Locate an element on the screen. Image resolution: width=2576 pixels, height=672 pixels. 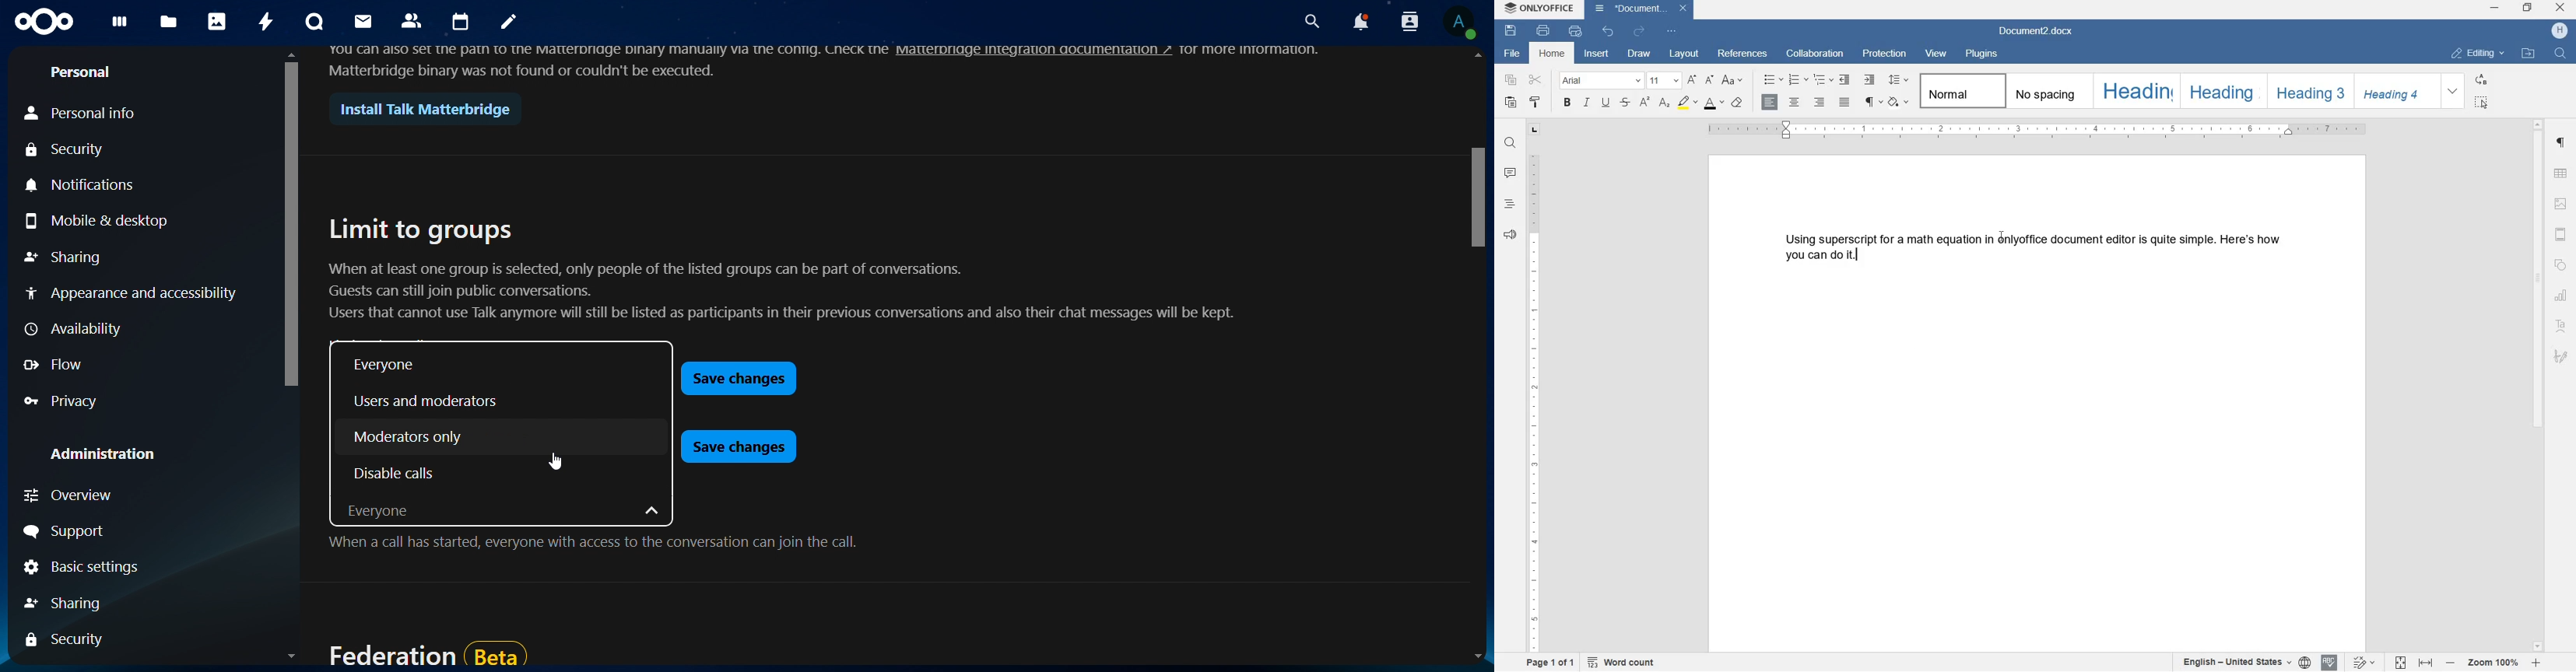
zoom in or zoom out is located at coordinates (2494, 662).